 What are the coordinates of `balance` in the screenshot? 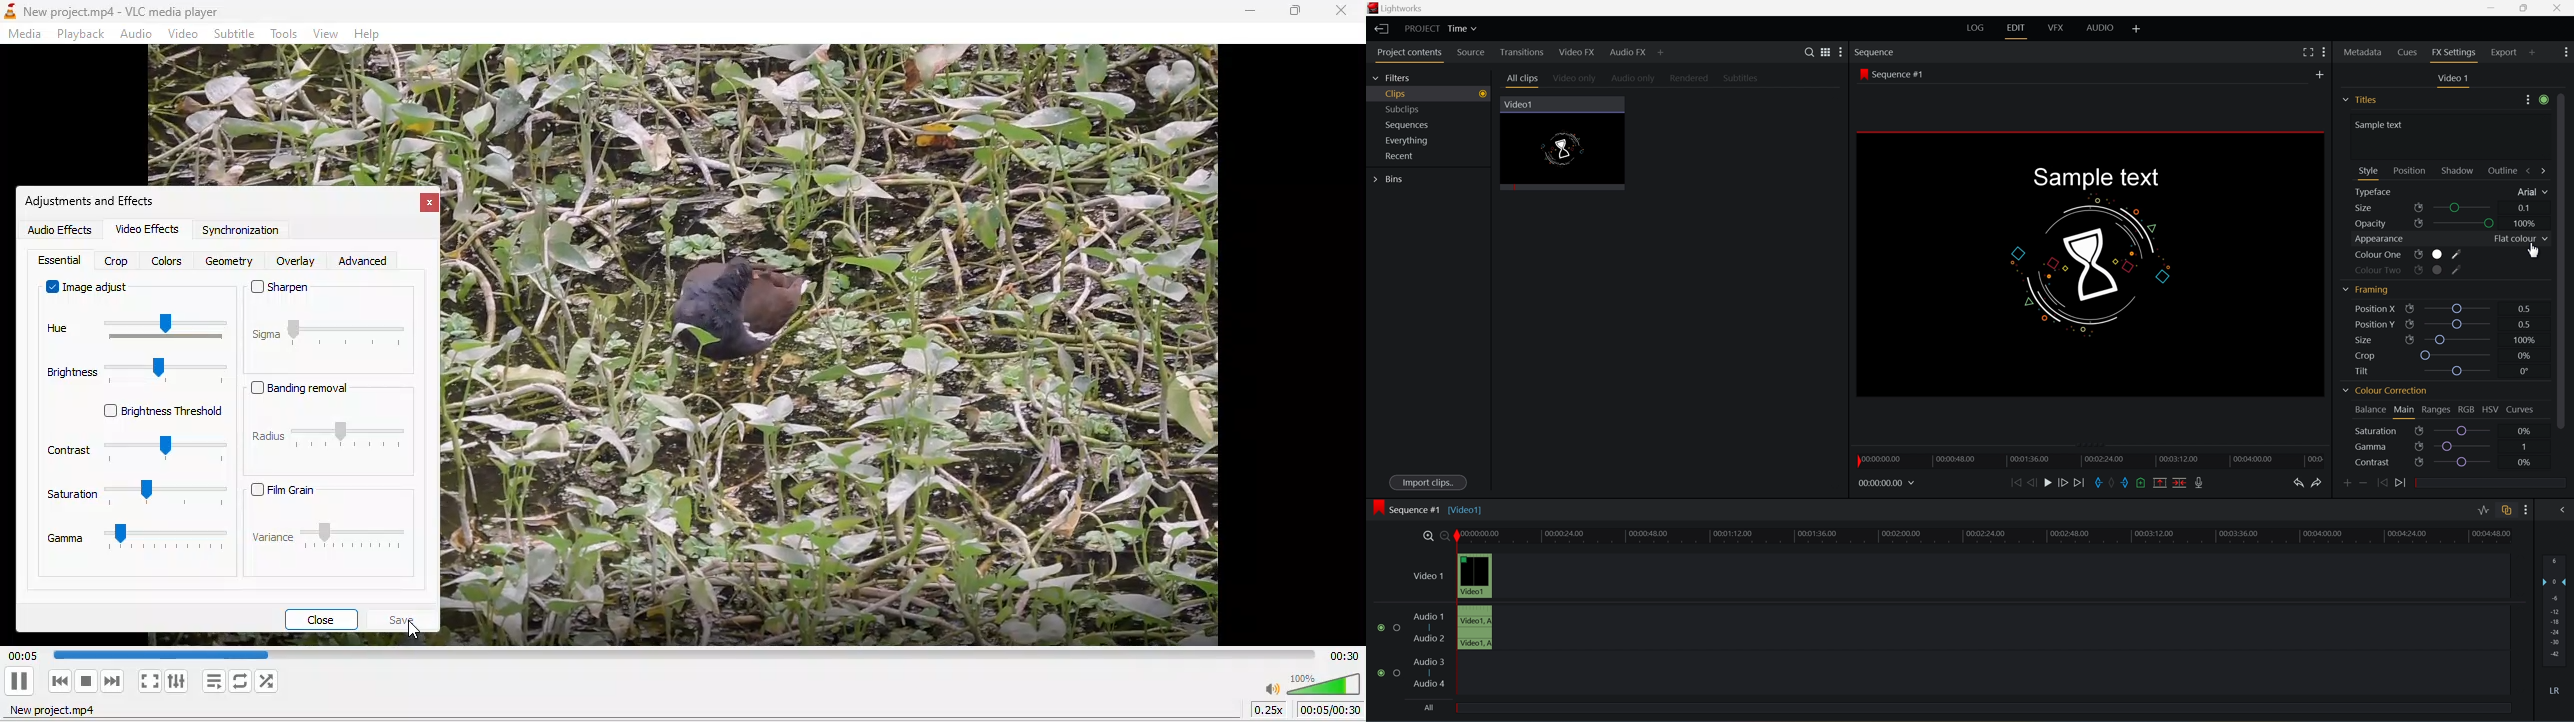 It's located at (2366, 408).